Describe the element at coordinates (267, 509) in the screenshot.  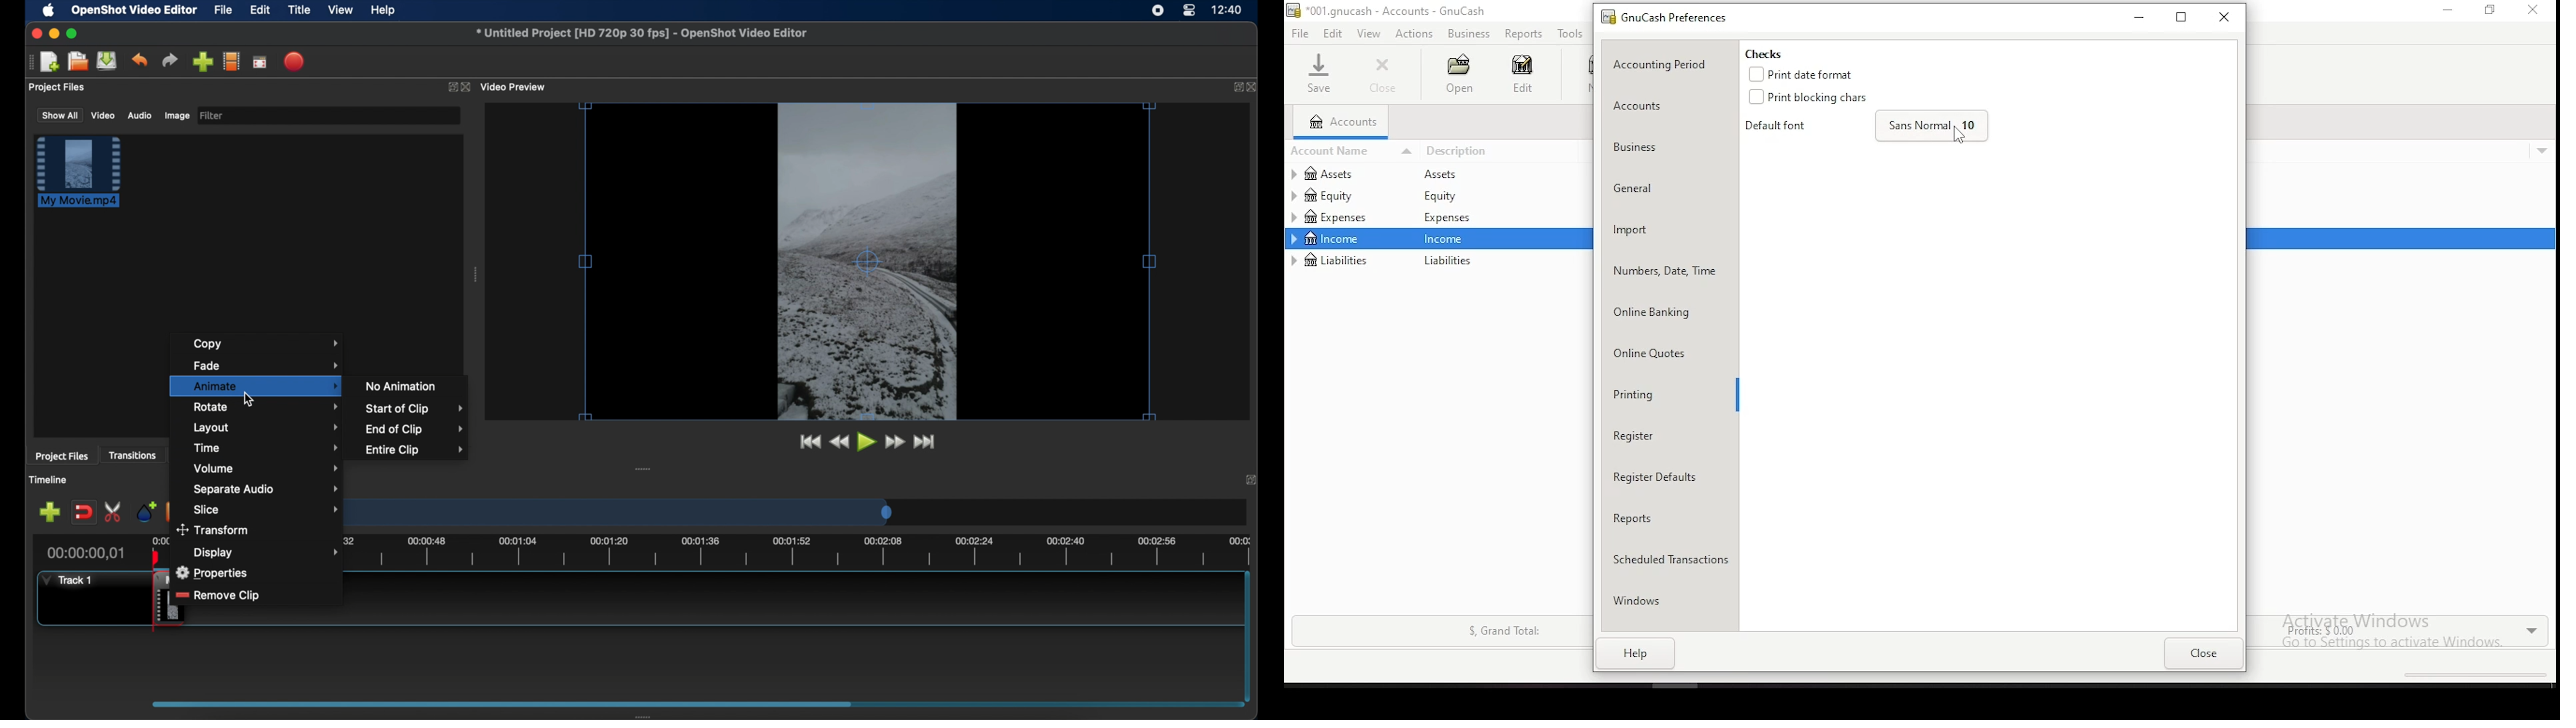
I see `slice menu` at that location.